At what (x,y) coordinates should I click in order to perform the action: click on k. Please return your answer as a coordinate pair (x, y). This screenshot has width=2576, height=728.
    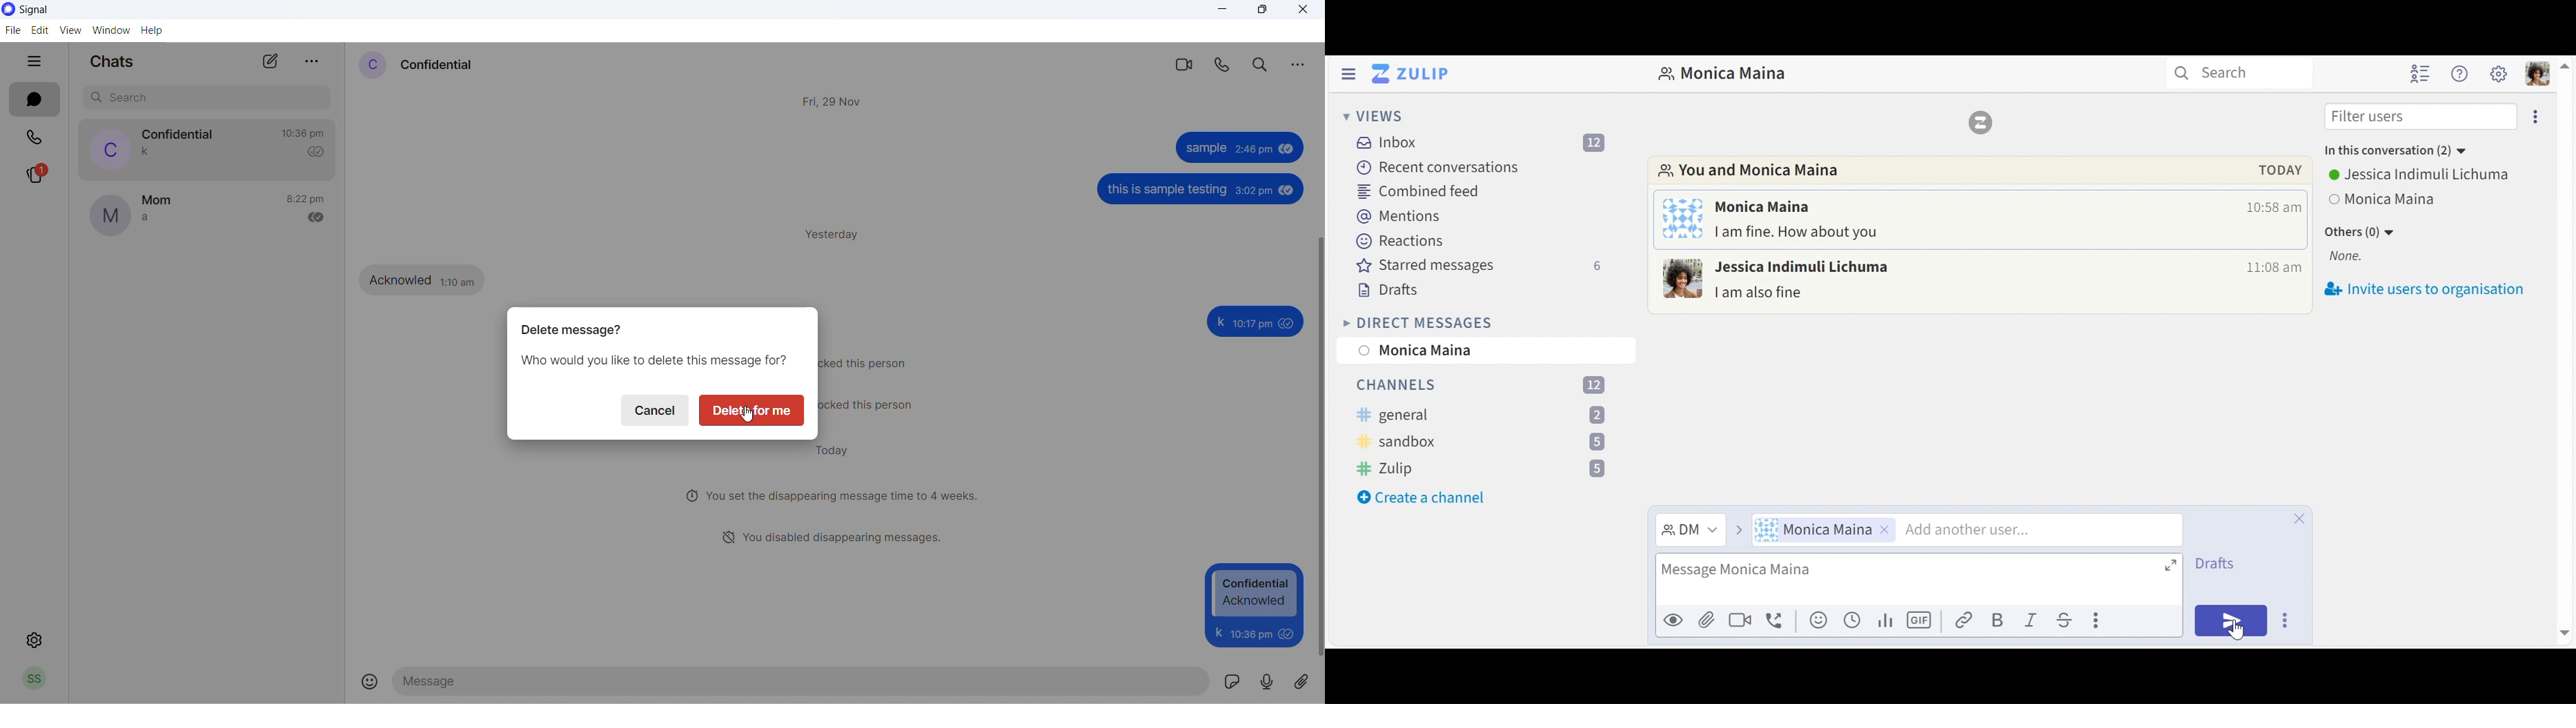
    Looking at the image, I should click on (1218, 322).